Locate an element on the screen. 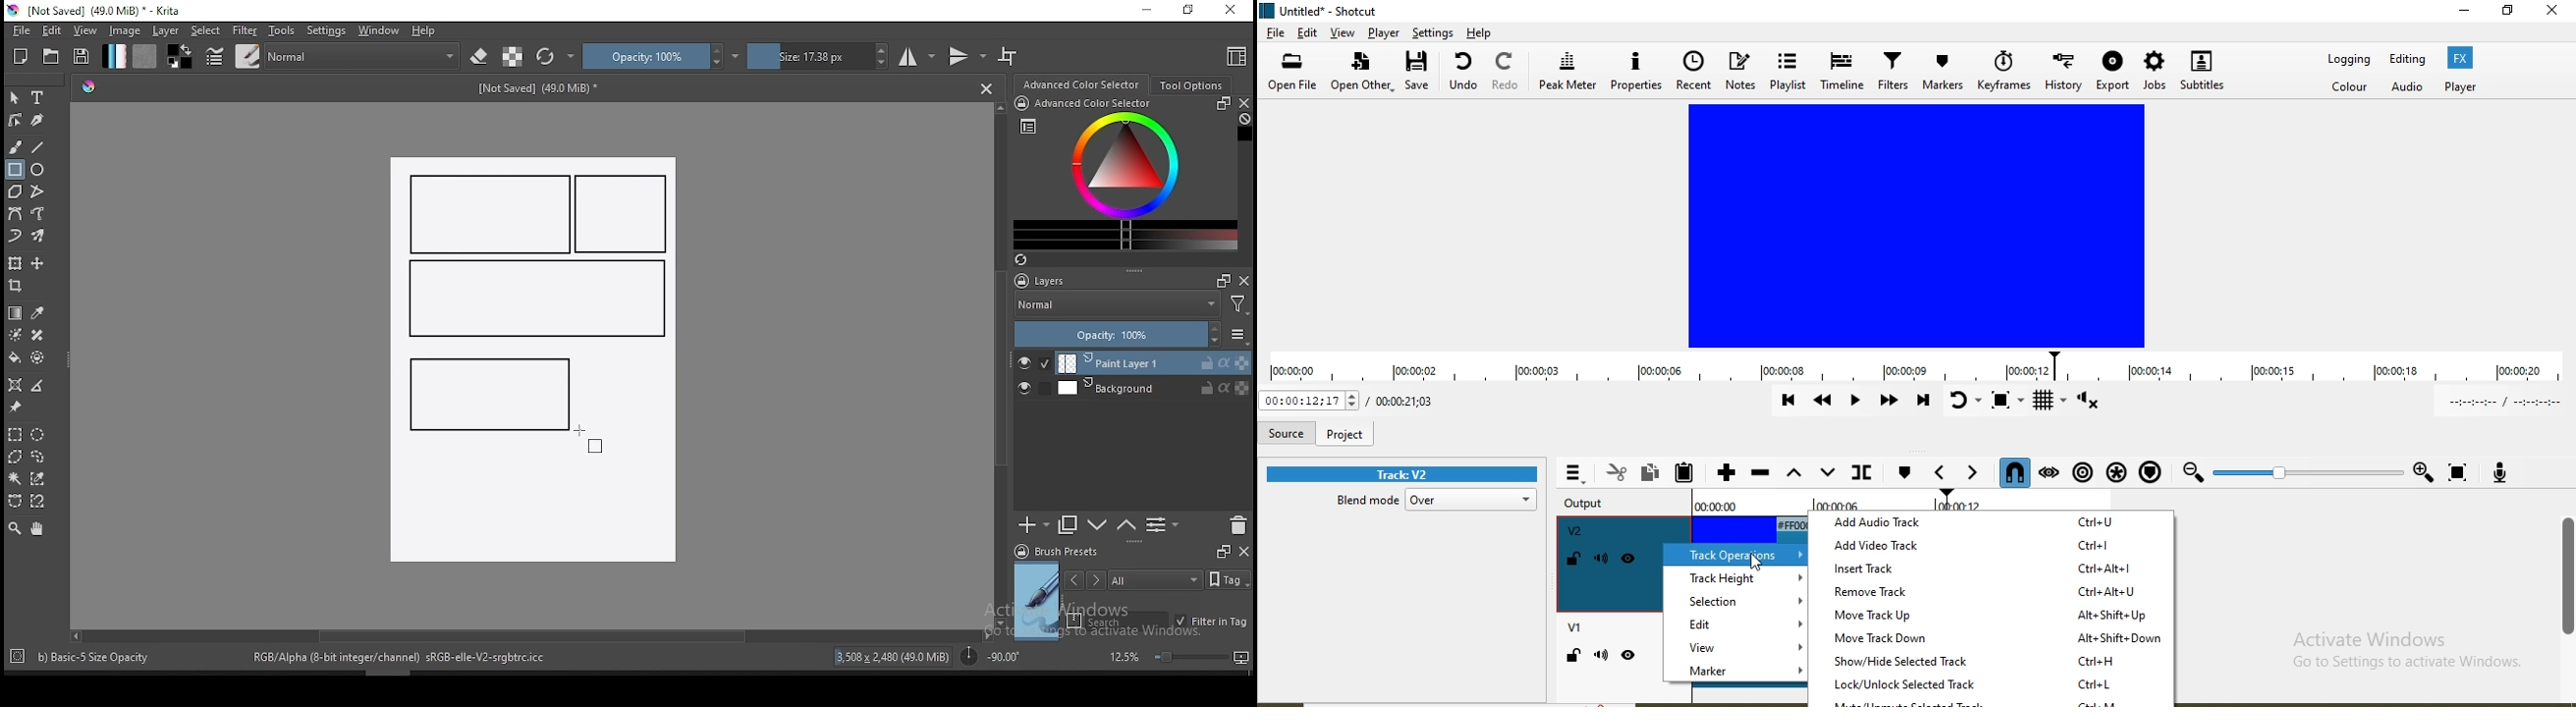 This screenshot has width=2576, height=728. Activate Windows
Go to Settings to activate Windows. is located at coordinates (2403, 649).